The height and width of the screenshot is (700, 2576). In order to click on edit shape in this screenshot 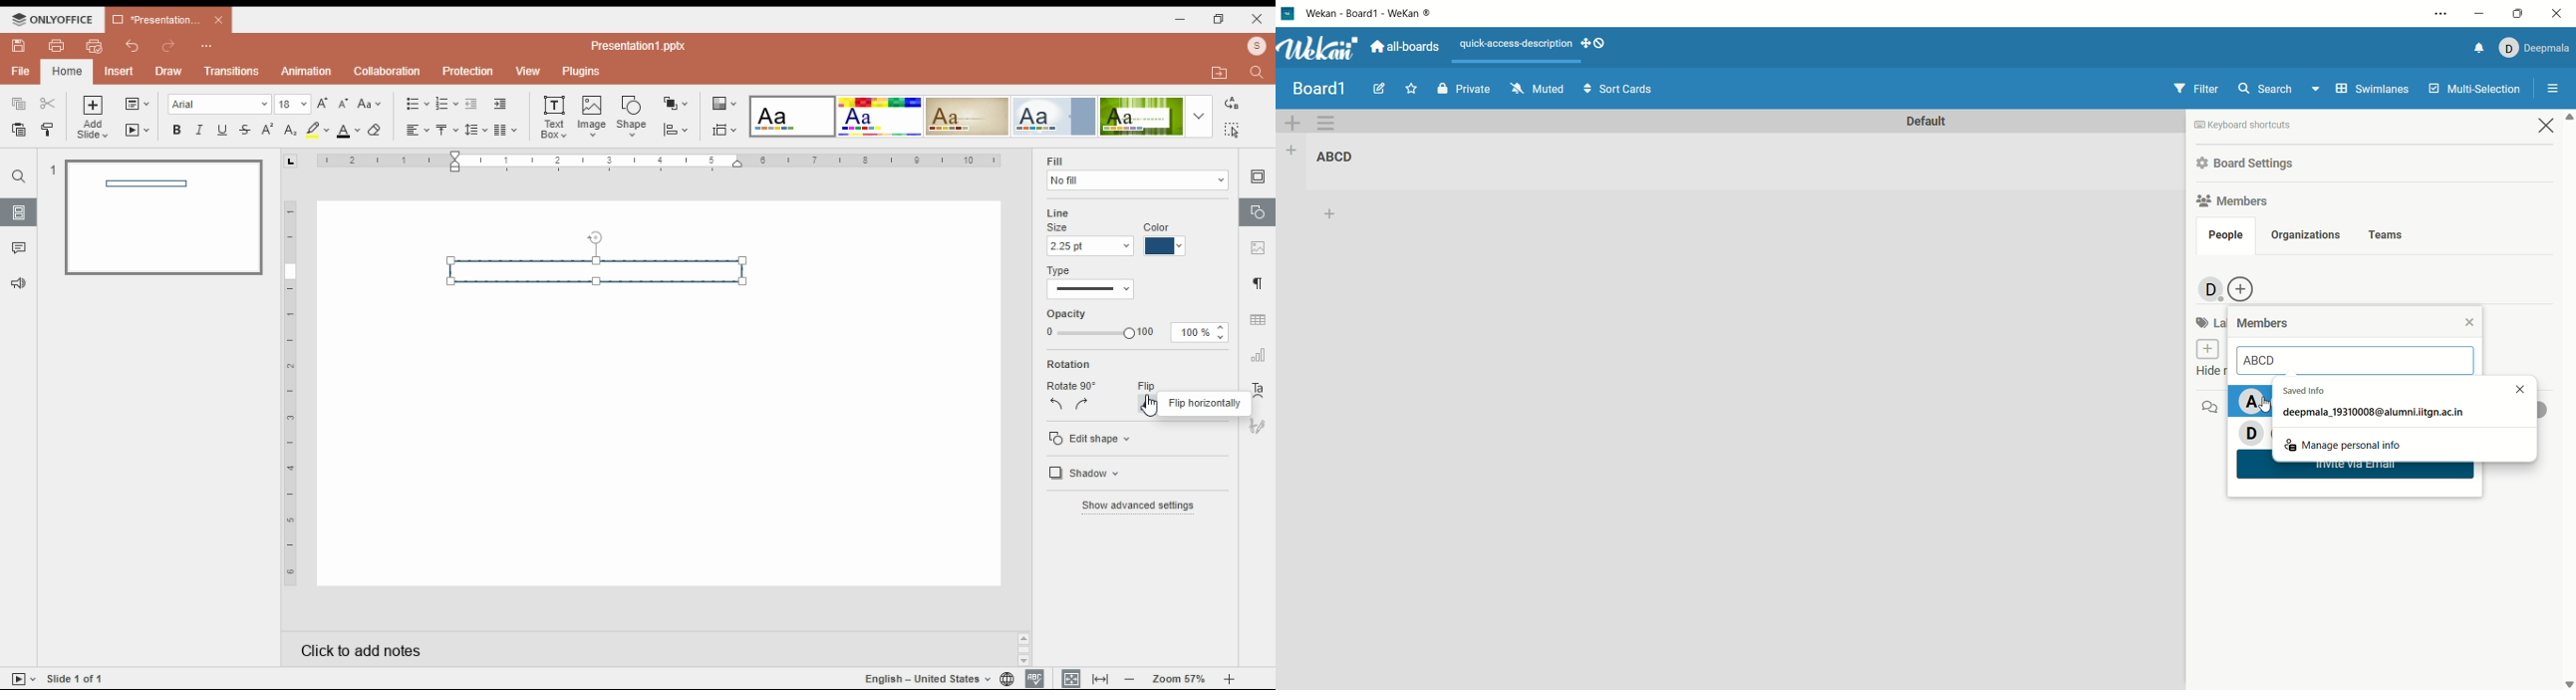, I will do `click(1088, 437)`.